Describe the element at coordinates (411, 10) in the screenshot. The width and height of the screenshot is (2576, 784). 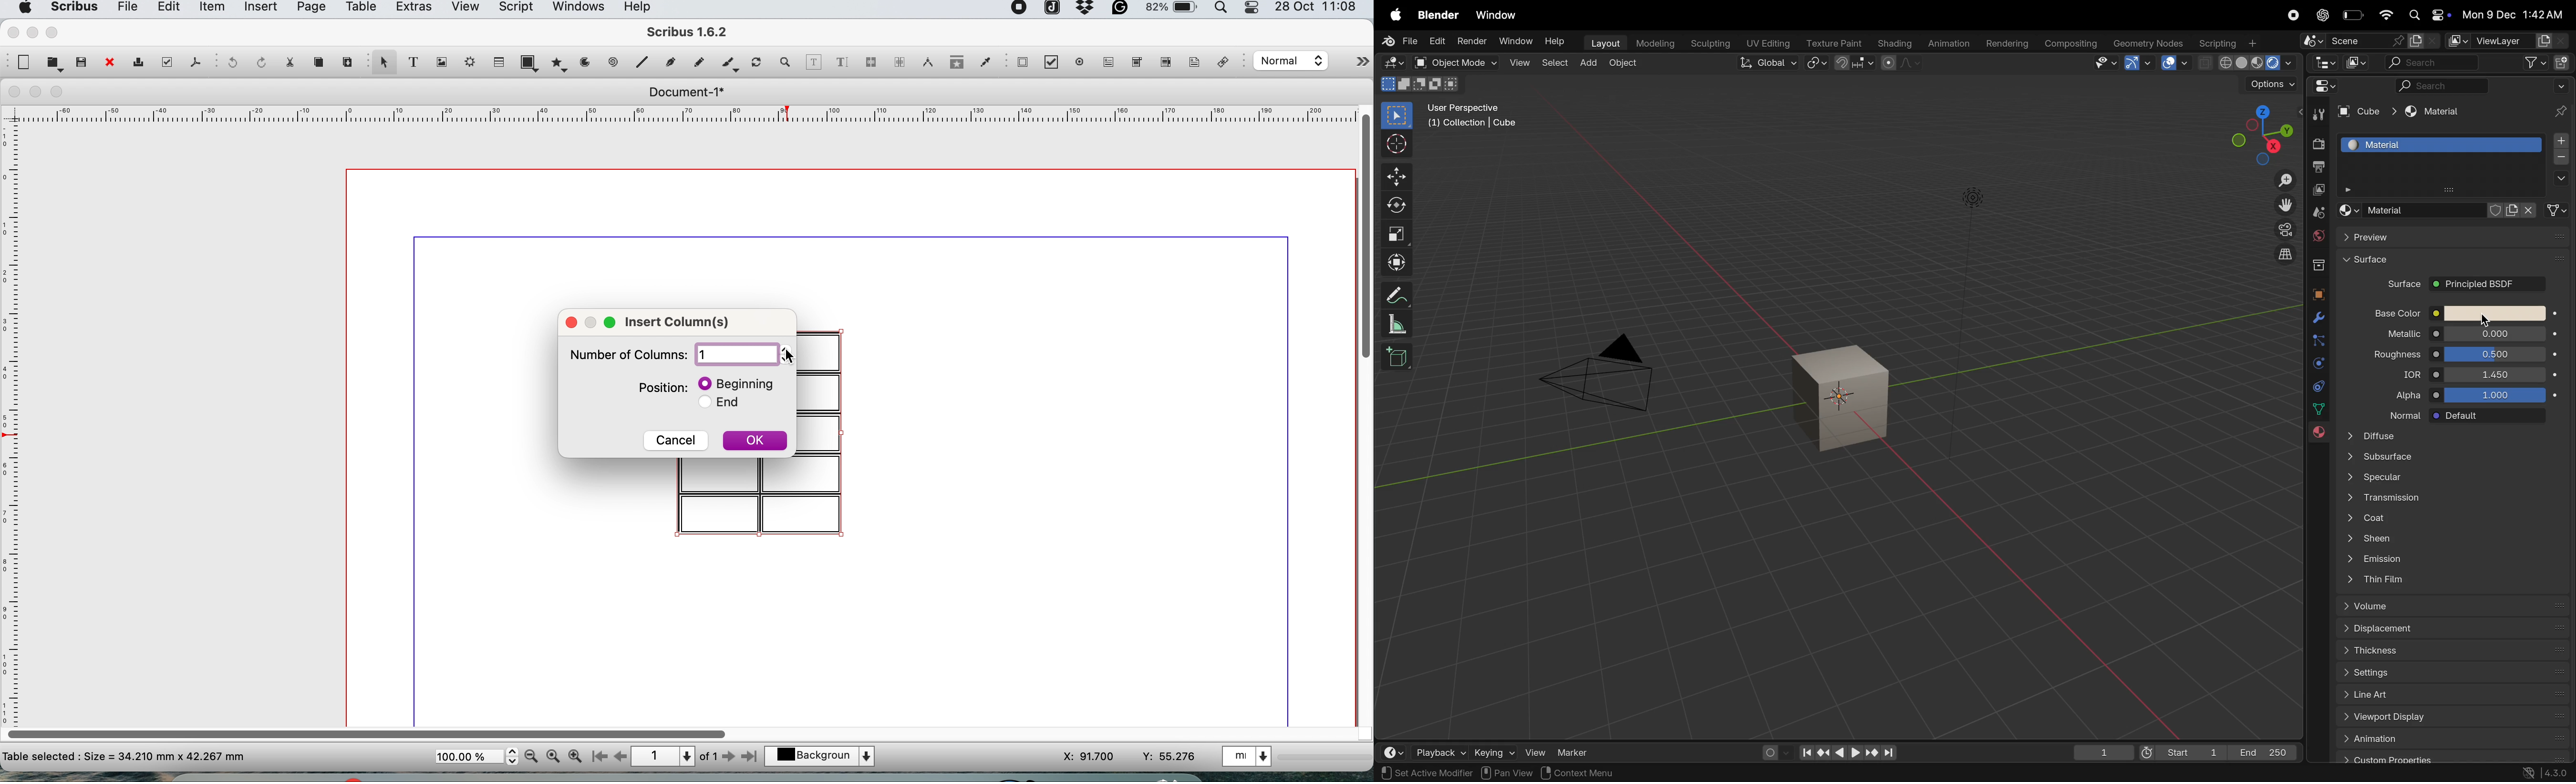
I see `extras` at that location.